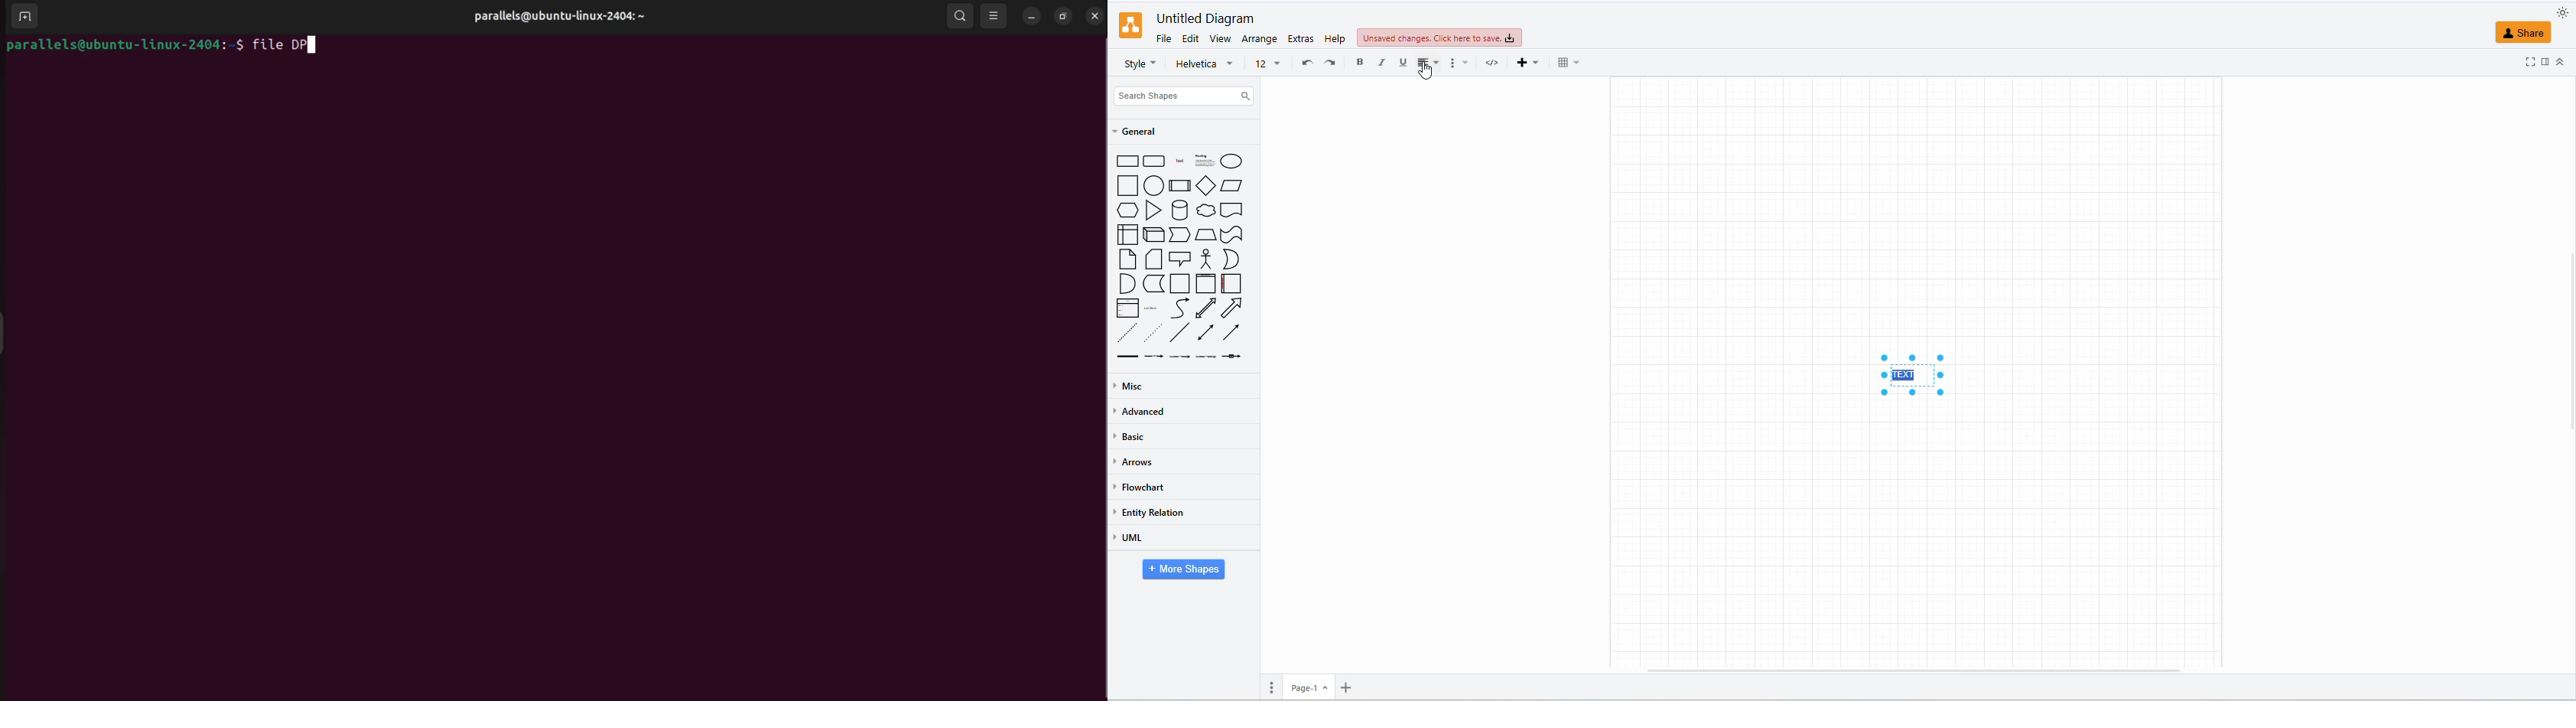  What do you see at coordinates (1911, 373) in the screenshot?
I see `text` at bounding box center [1911, 373].